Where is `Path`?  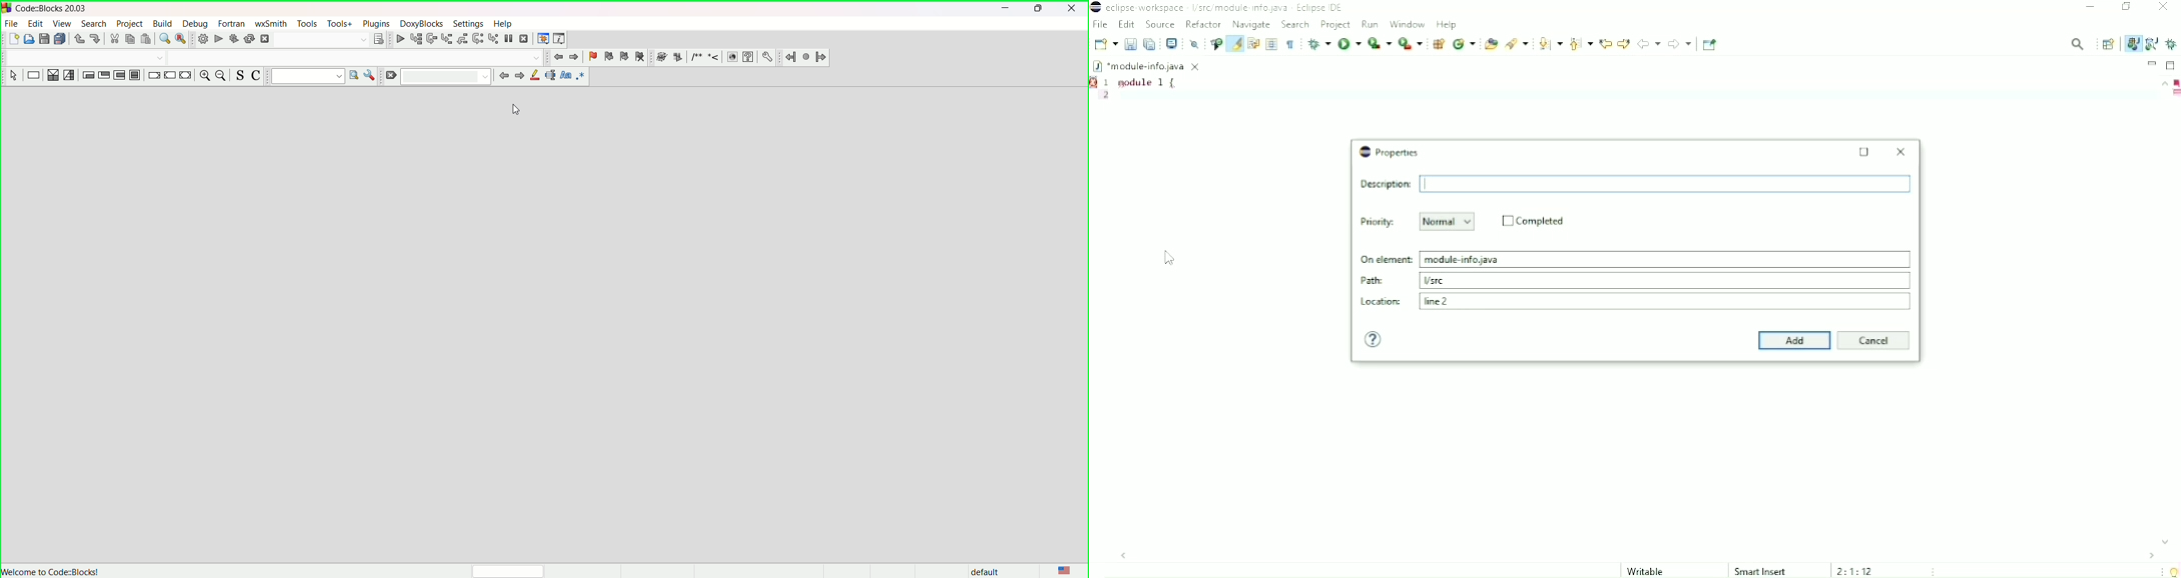
Path is located at coordinates (1636, 281).